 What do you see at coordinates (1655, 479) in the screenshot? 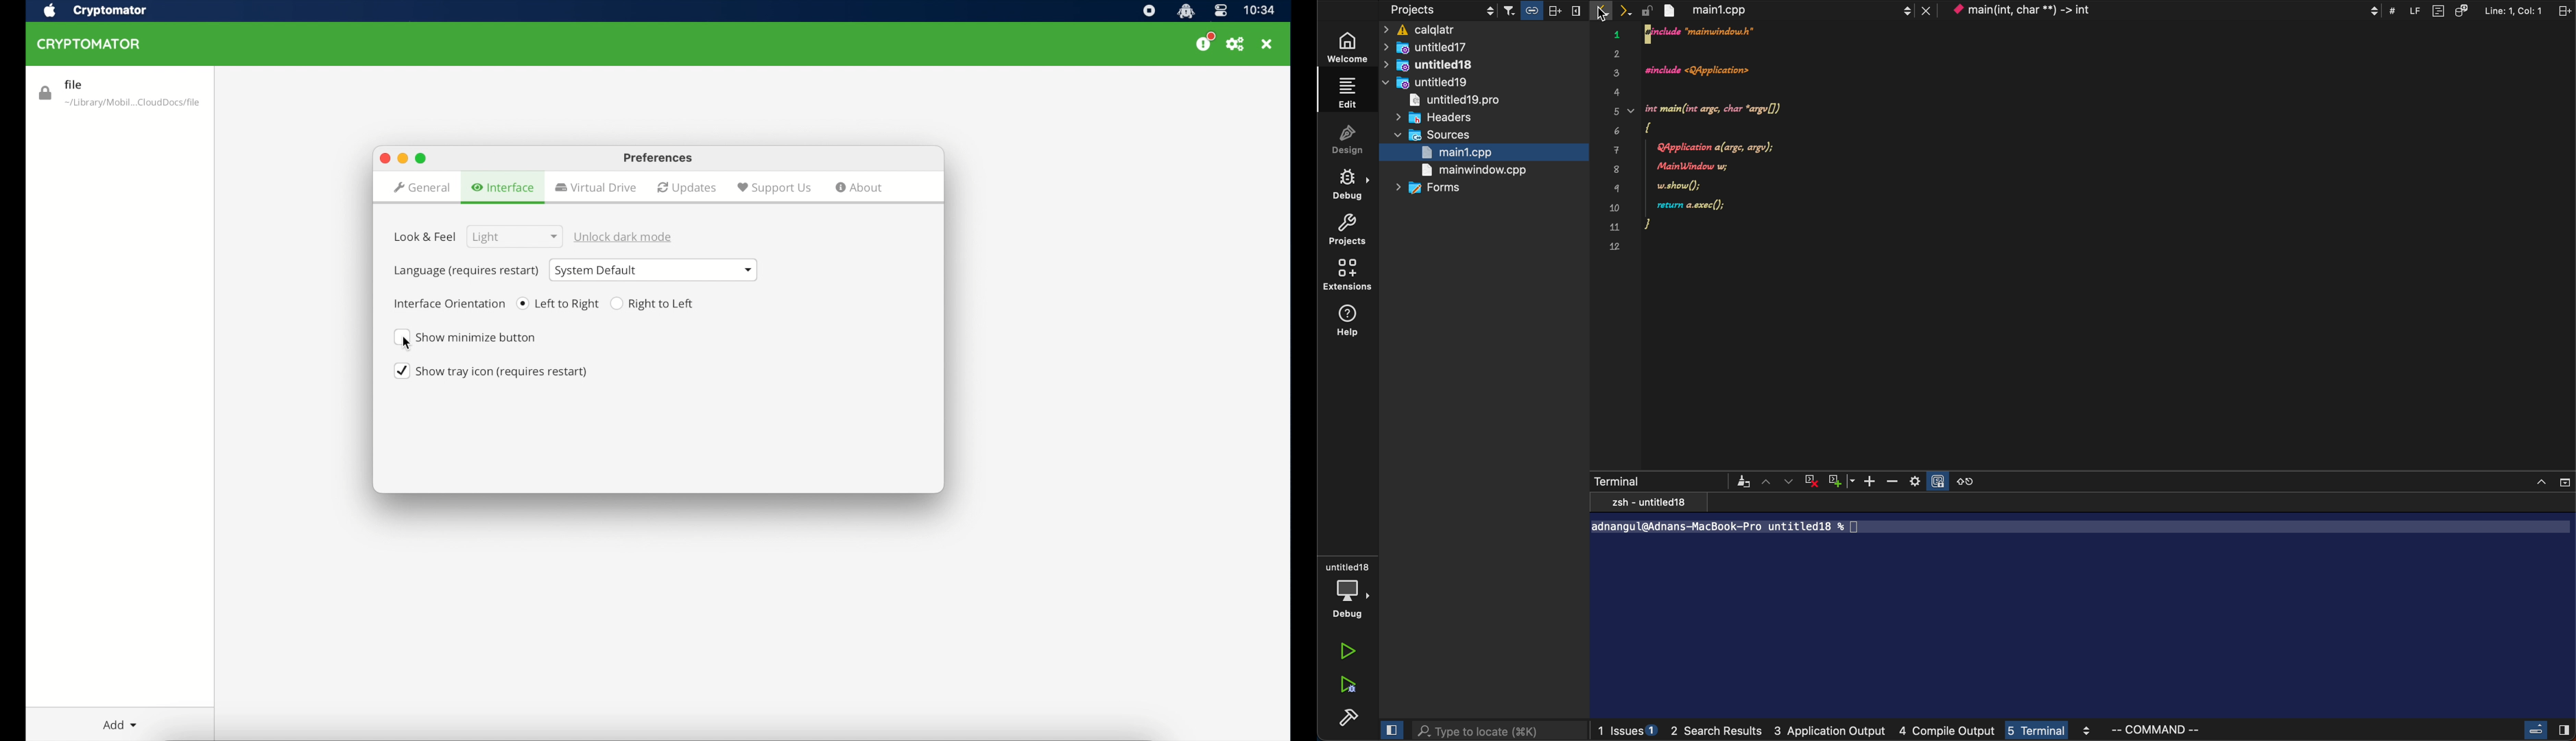
I see `terminal` at bounding box center [1655, 479].